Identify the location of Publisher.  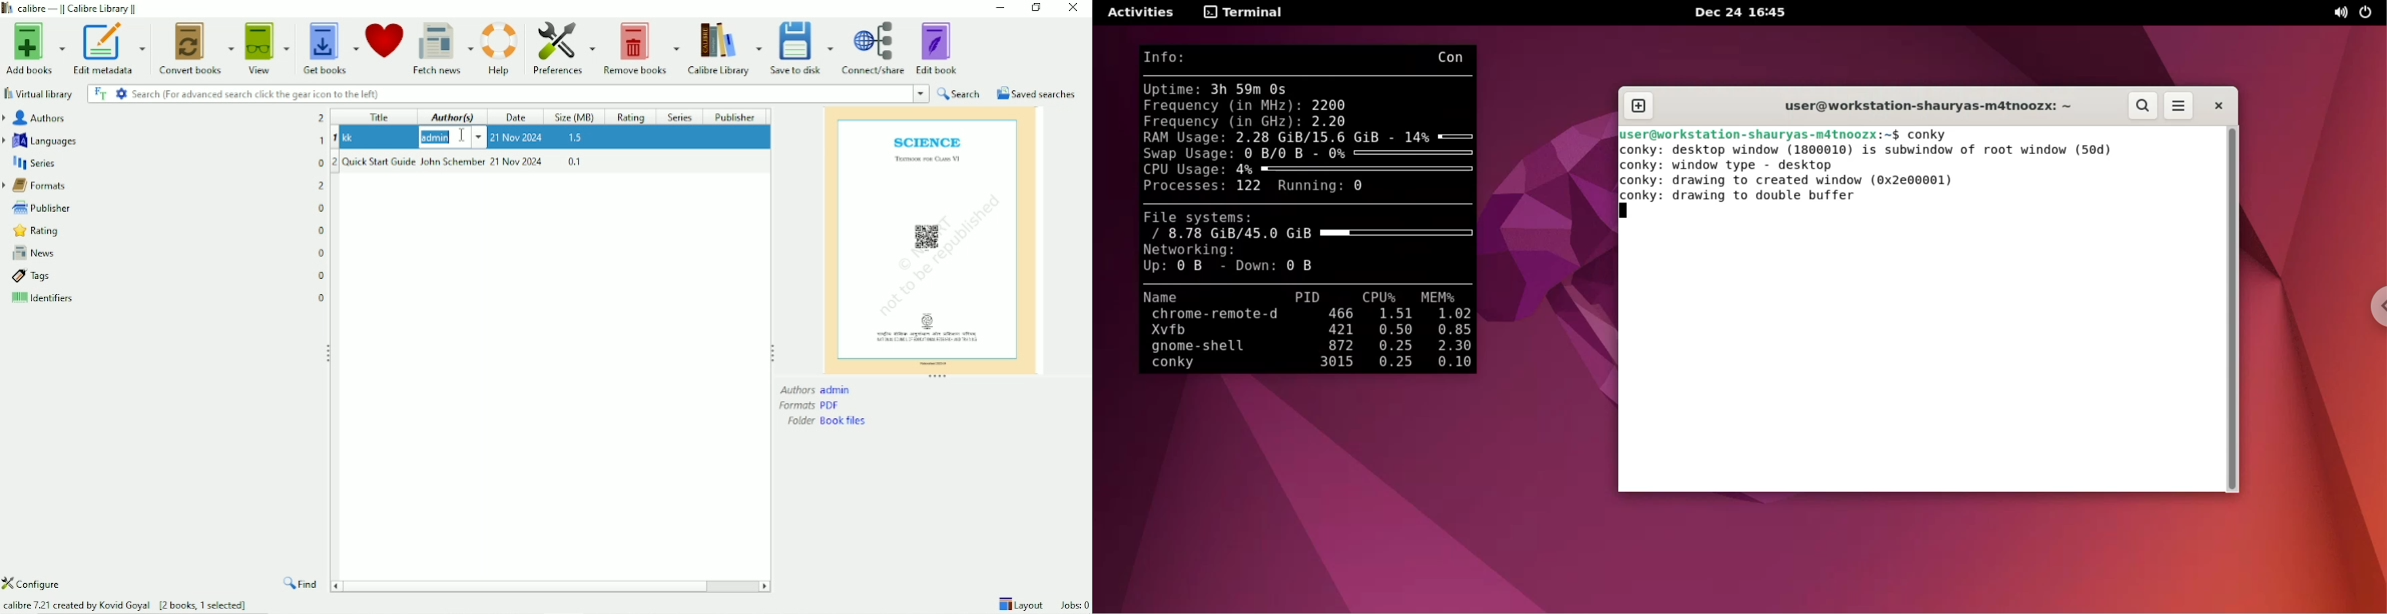
(162, 208).